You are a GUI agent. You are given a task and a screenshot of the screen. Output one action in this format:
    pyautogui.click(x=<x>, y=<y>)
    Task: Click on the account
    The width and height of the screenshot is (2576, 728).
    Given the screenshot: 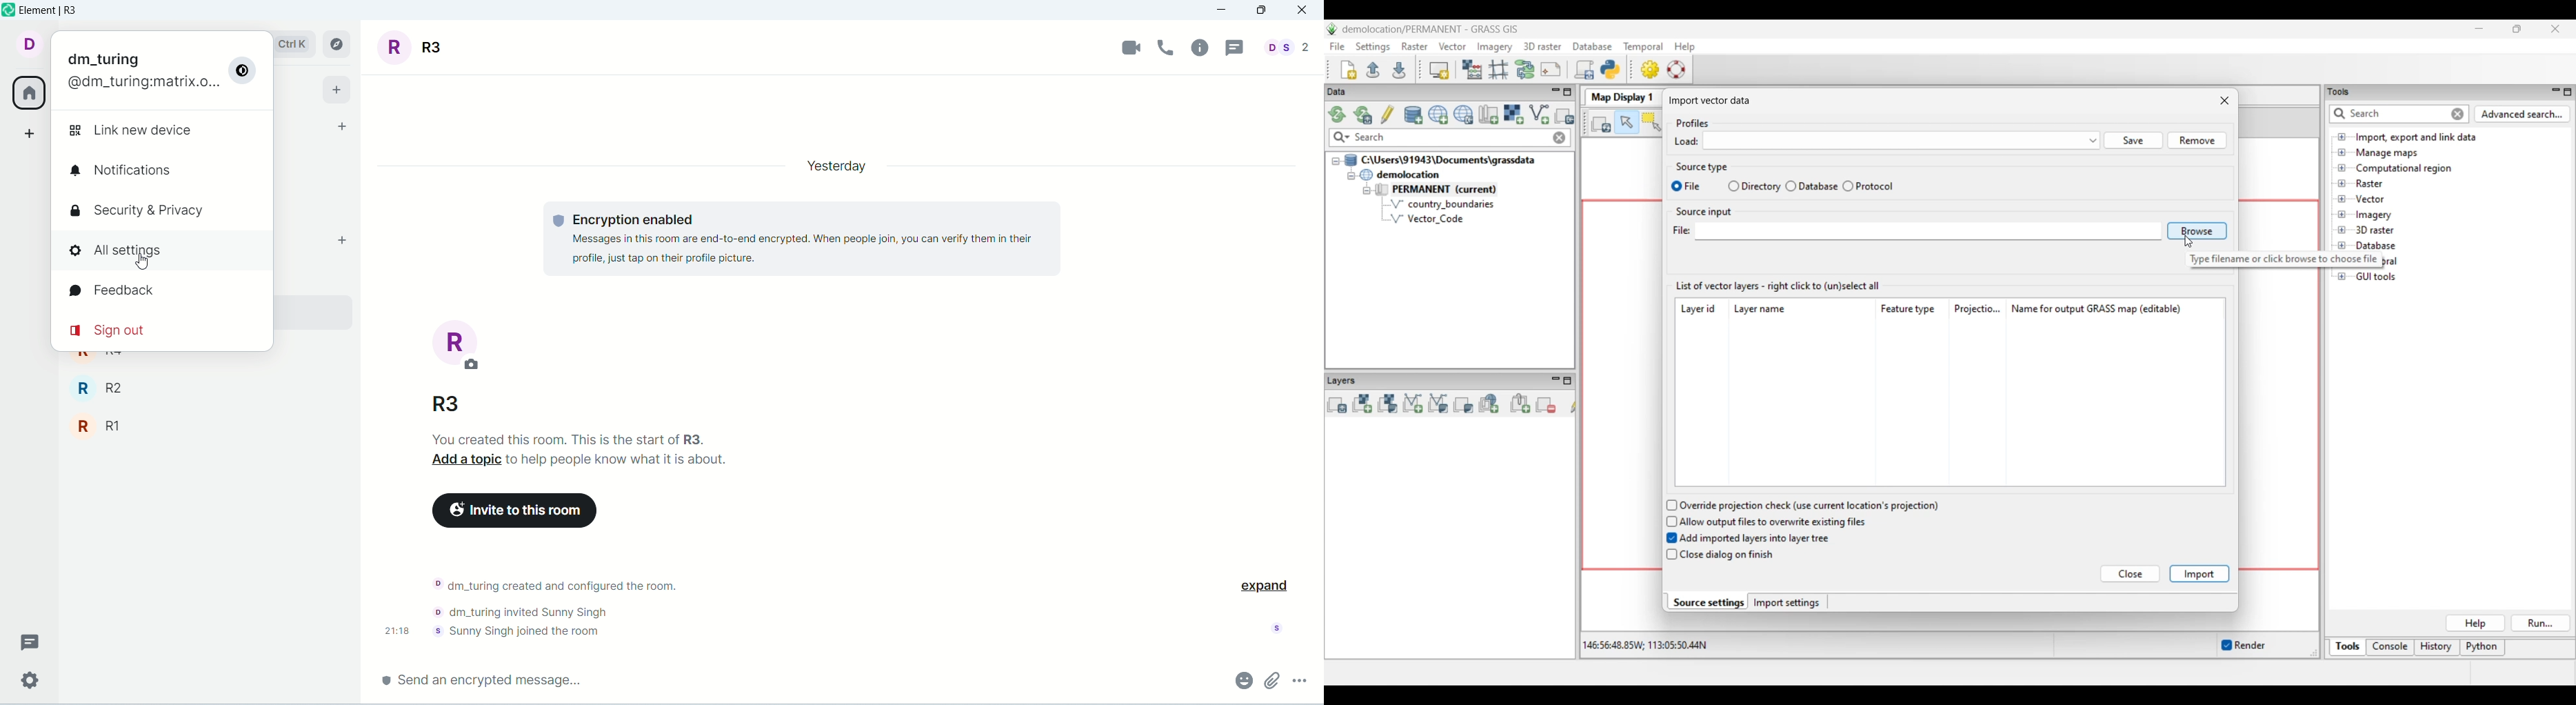 What is the action you would take?
    pyautogui.click(x=136, y=74)
    